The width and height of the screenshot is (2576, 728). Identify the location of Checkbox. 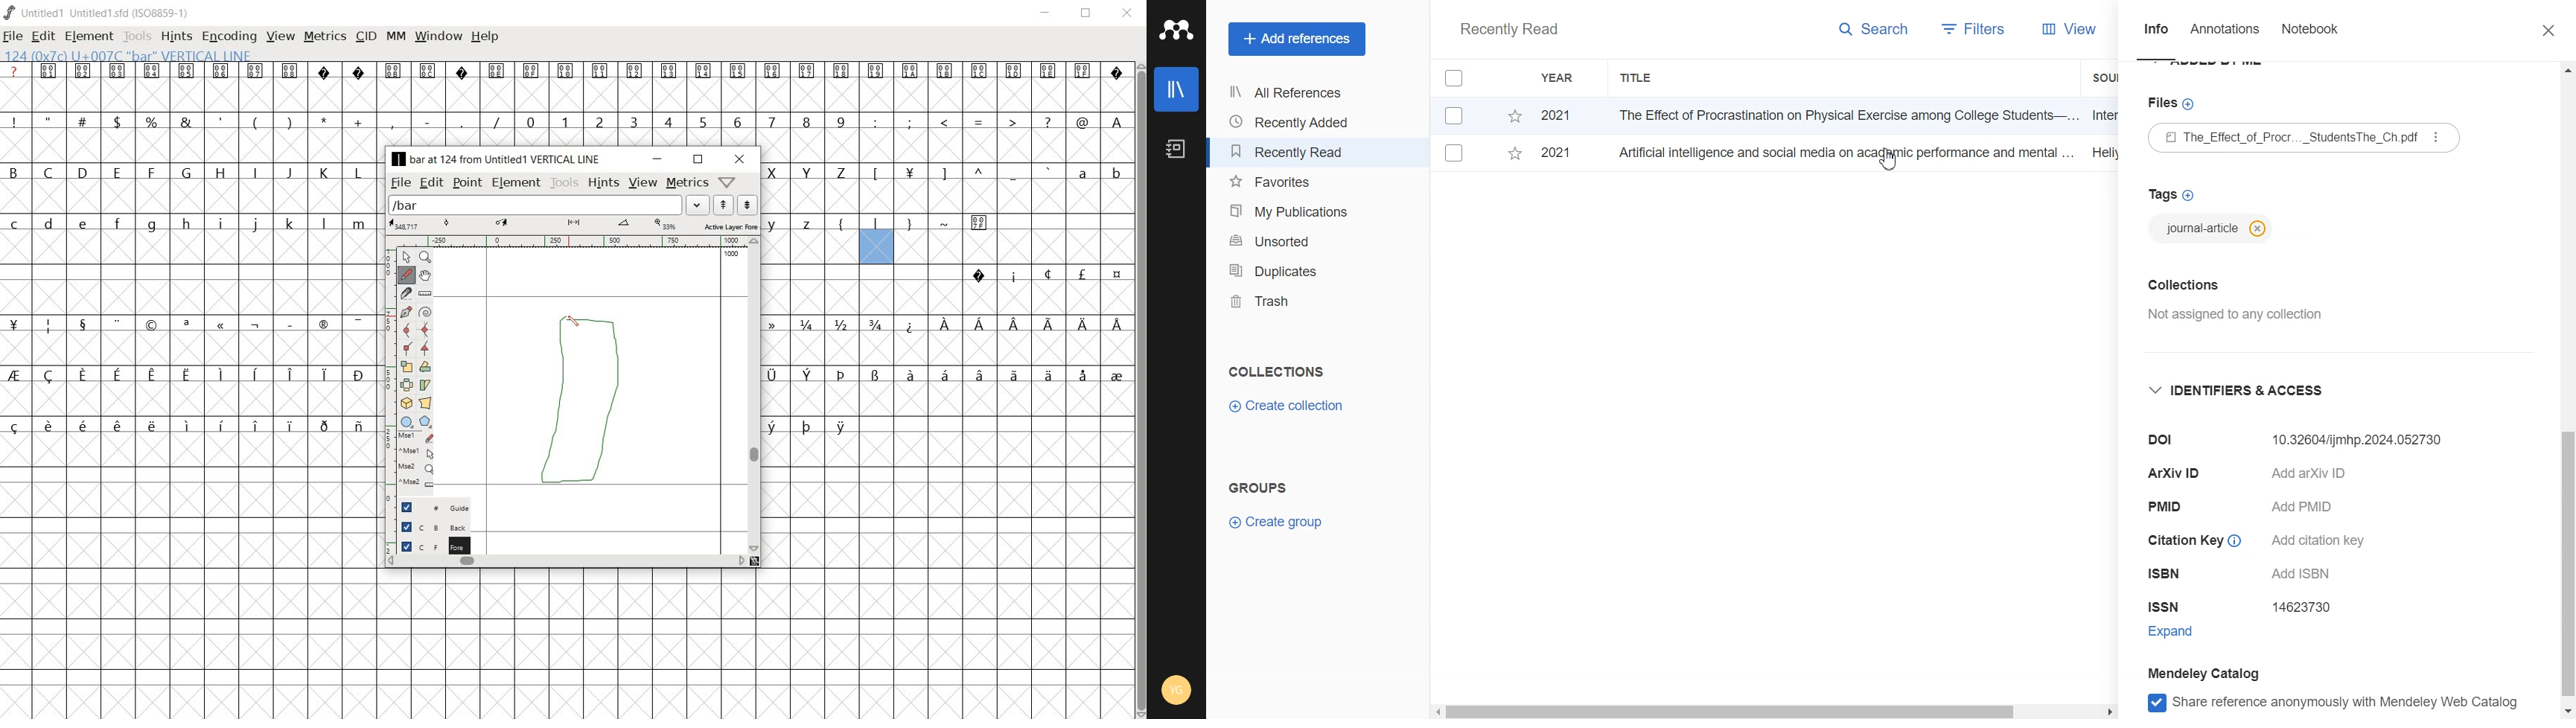
(1457, 115).